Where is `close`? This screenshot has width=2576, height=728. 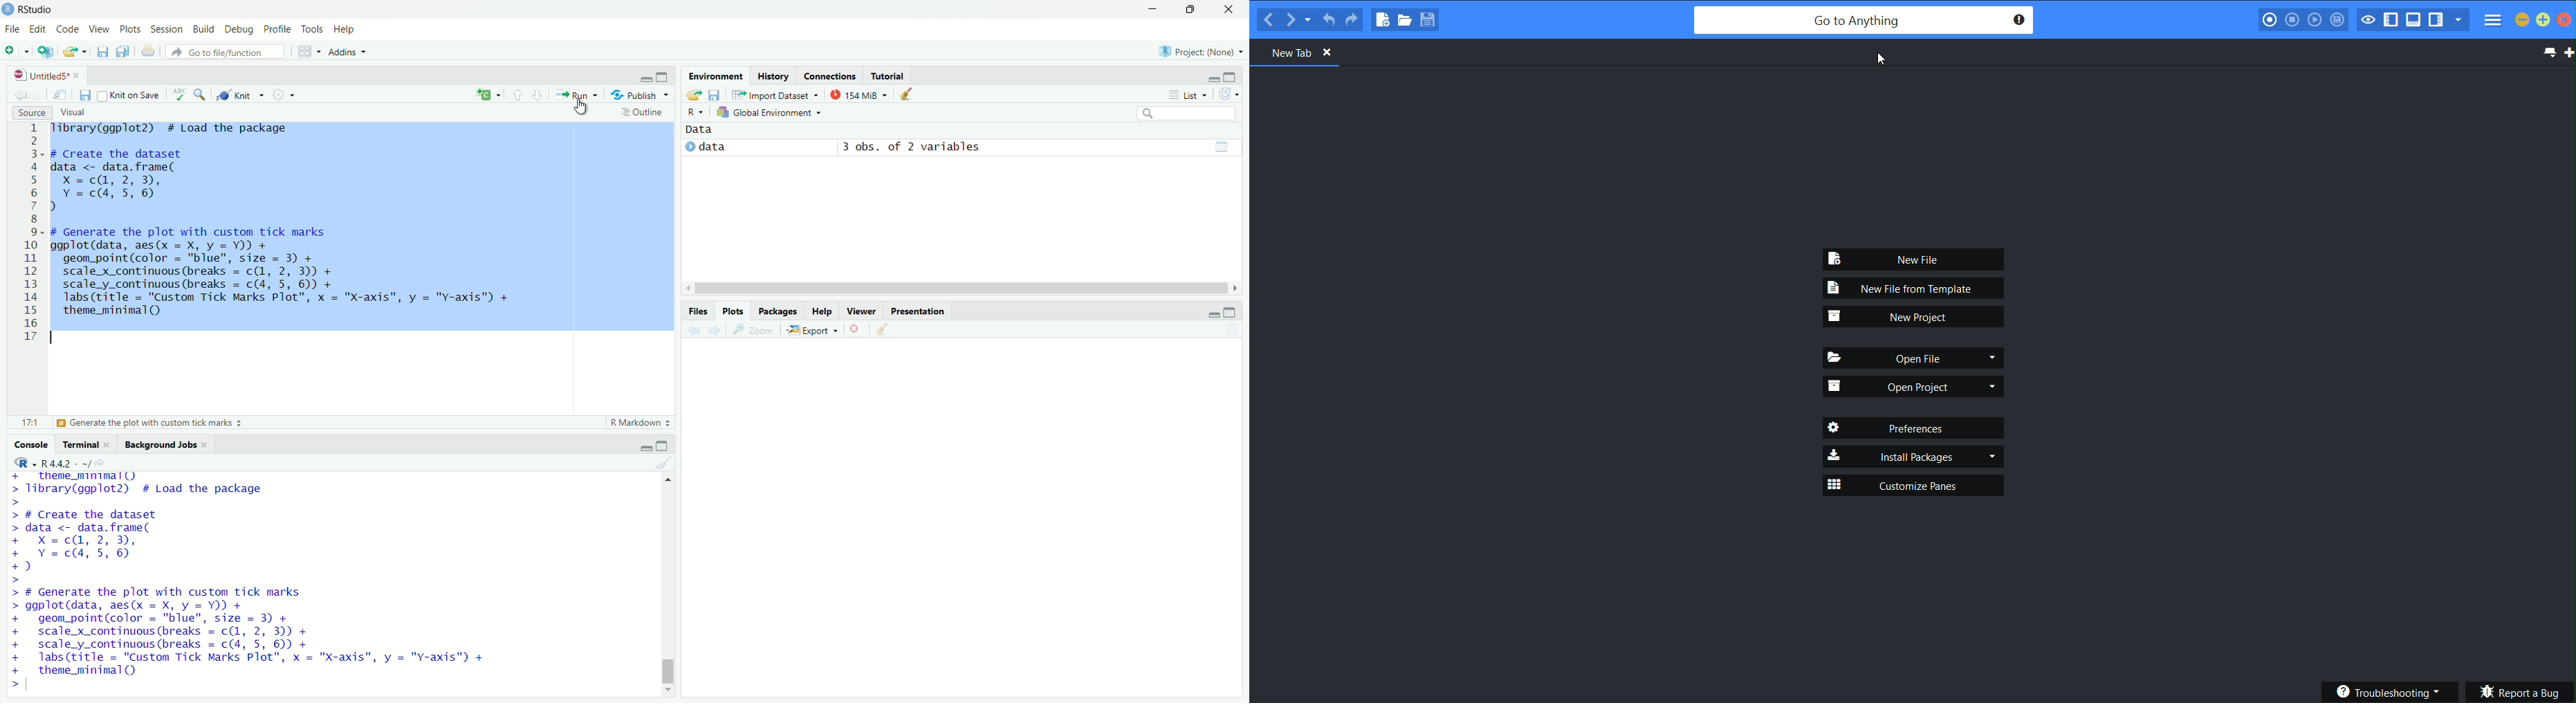
close is located at coordinates (112, 445).